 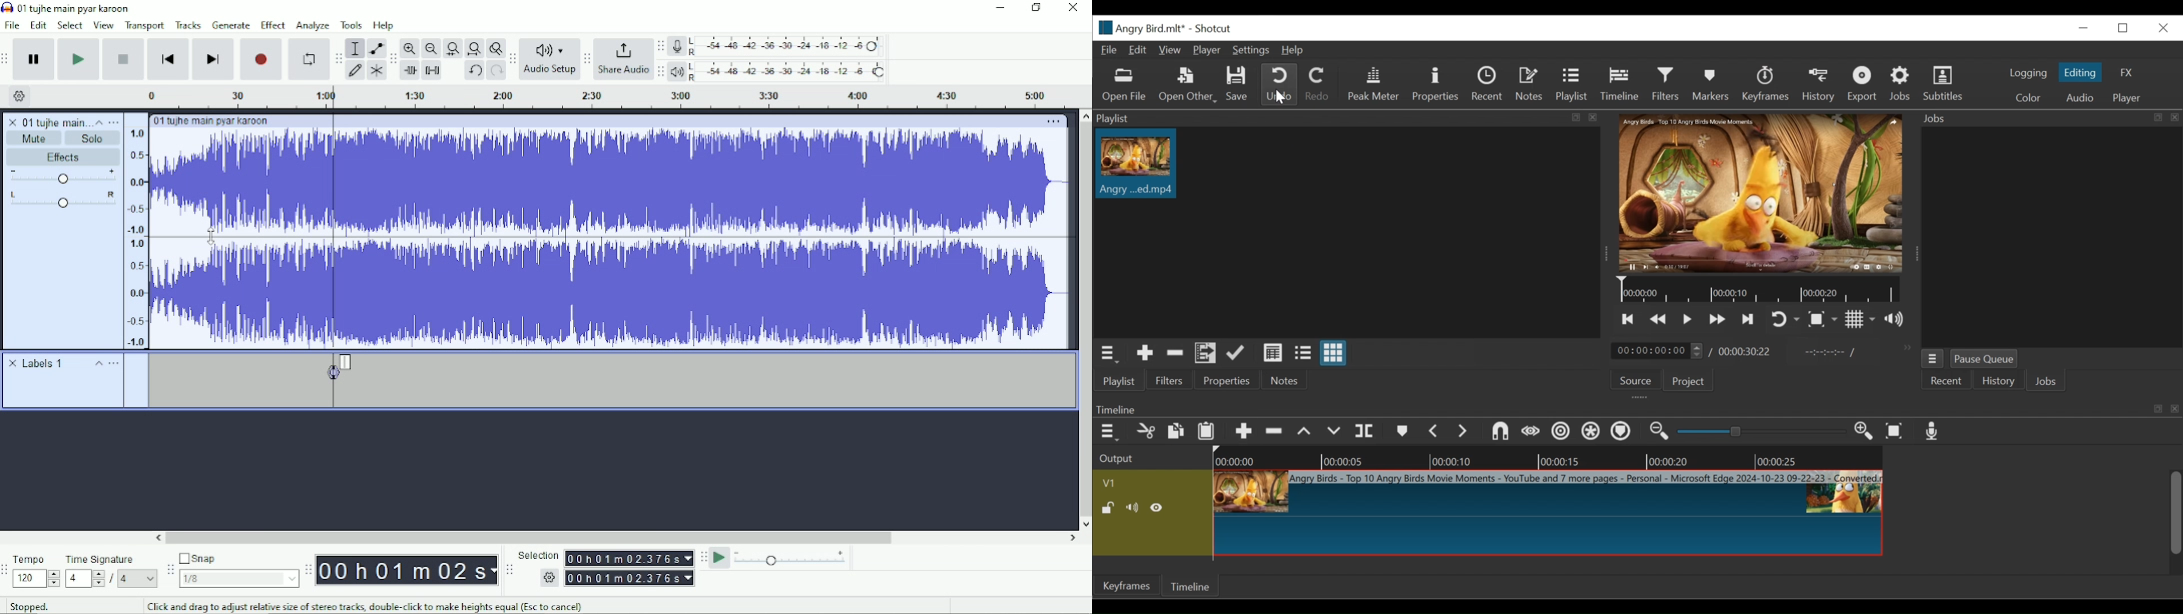 I want to click on Analyze, so click(x=314, y=26).